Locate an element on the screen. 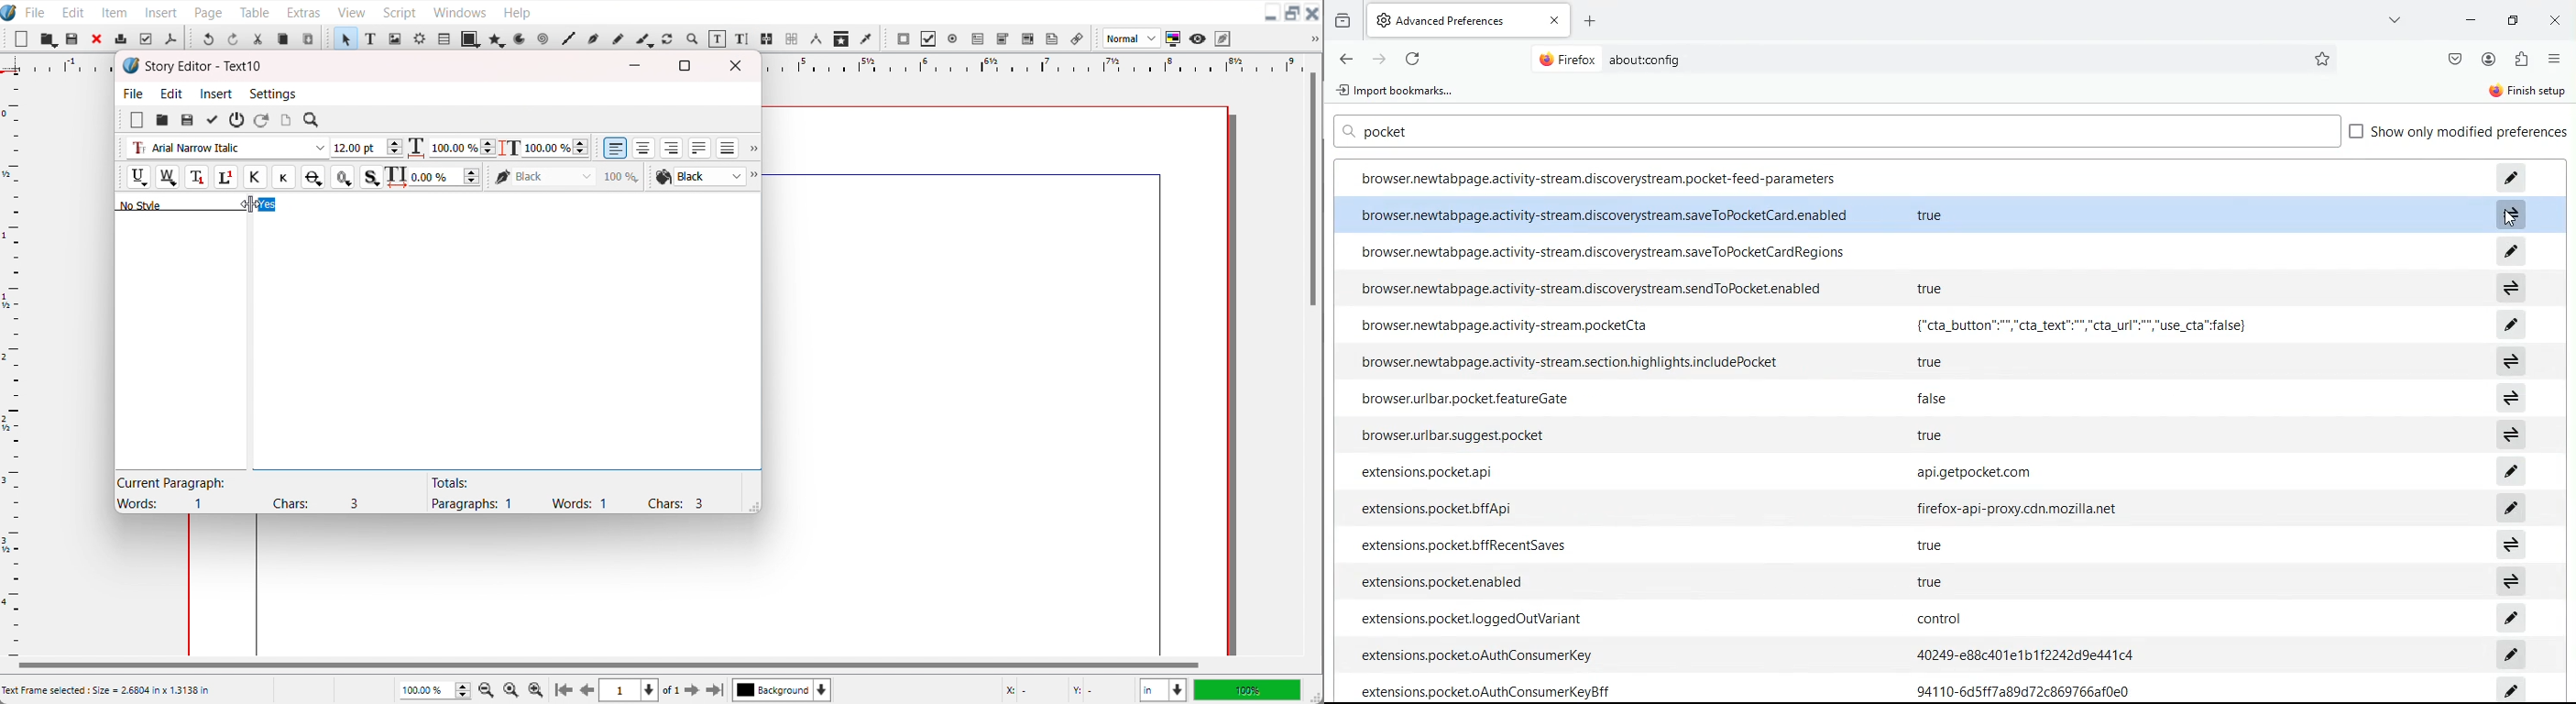  Exit without updating is located at coordinates (237, 120).